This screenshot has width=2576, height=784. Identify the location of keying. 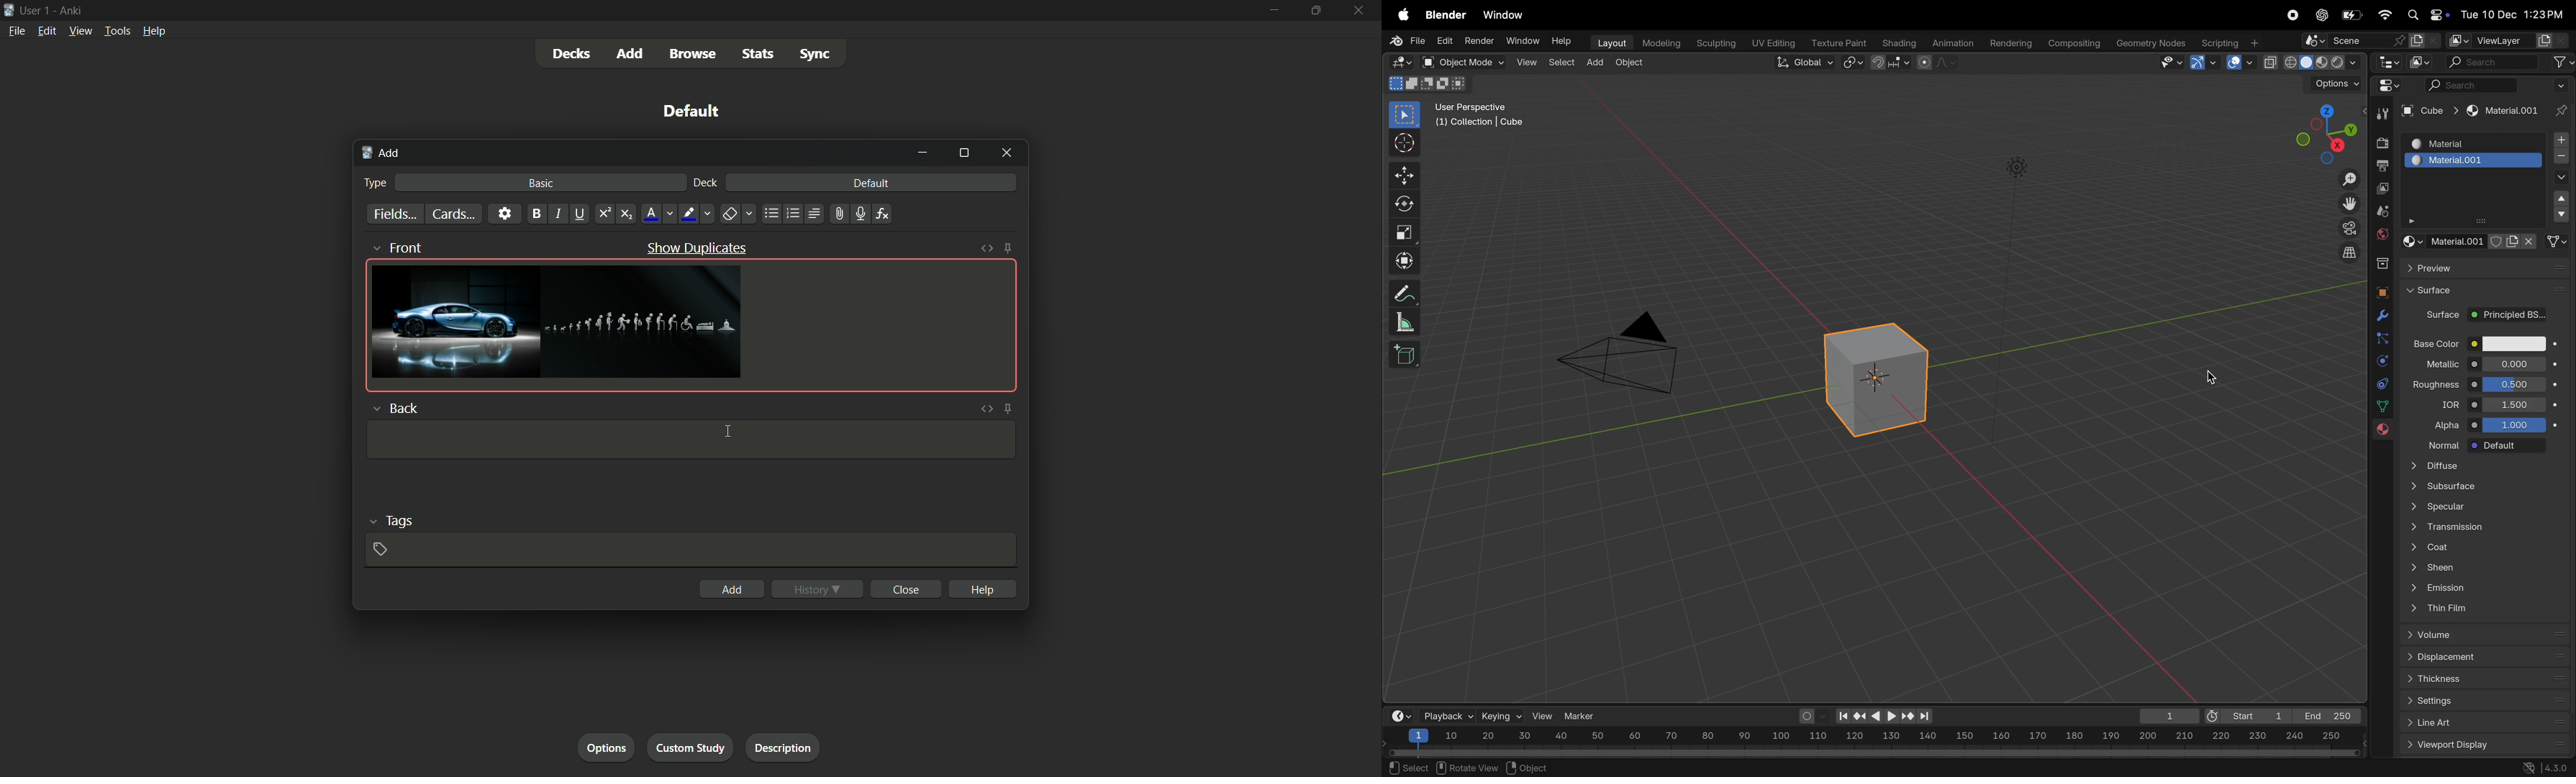
(1501, 715).